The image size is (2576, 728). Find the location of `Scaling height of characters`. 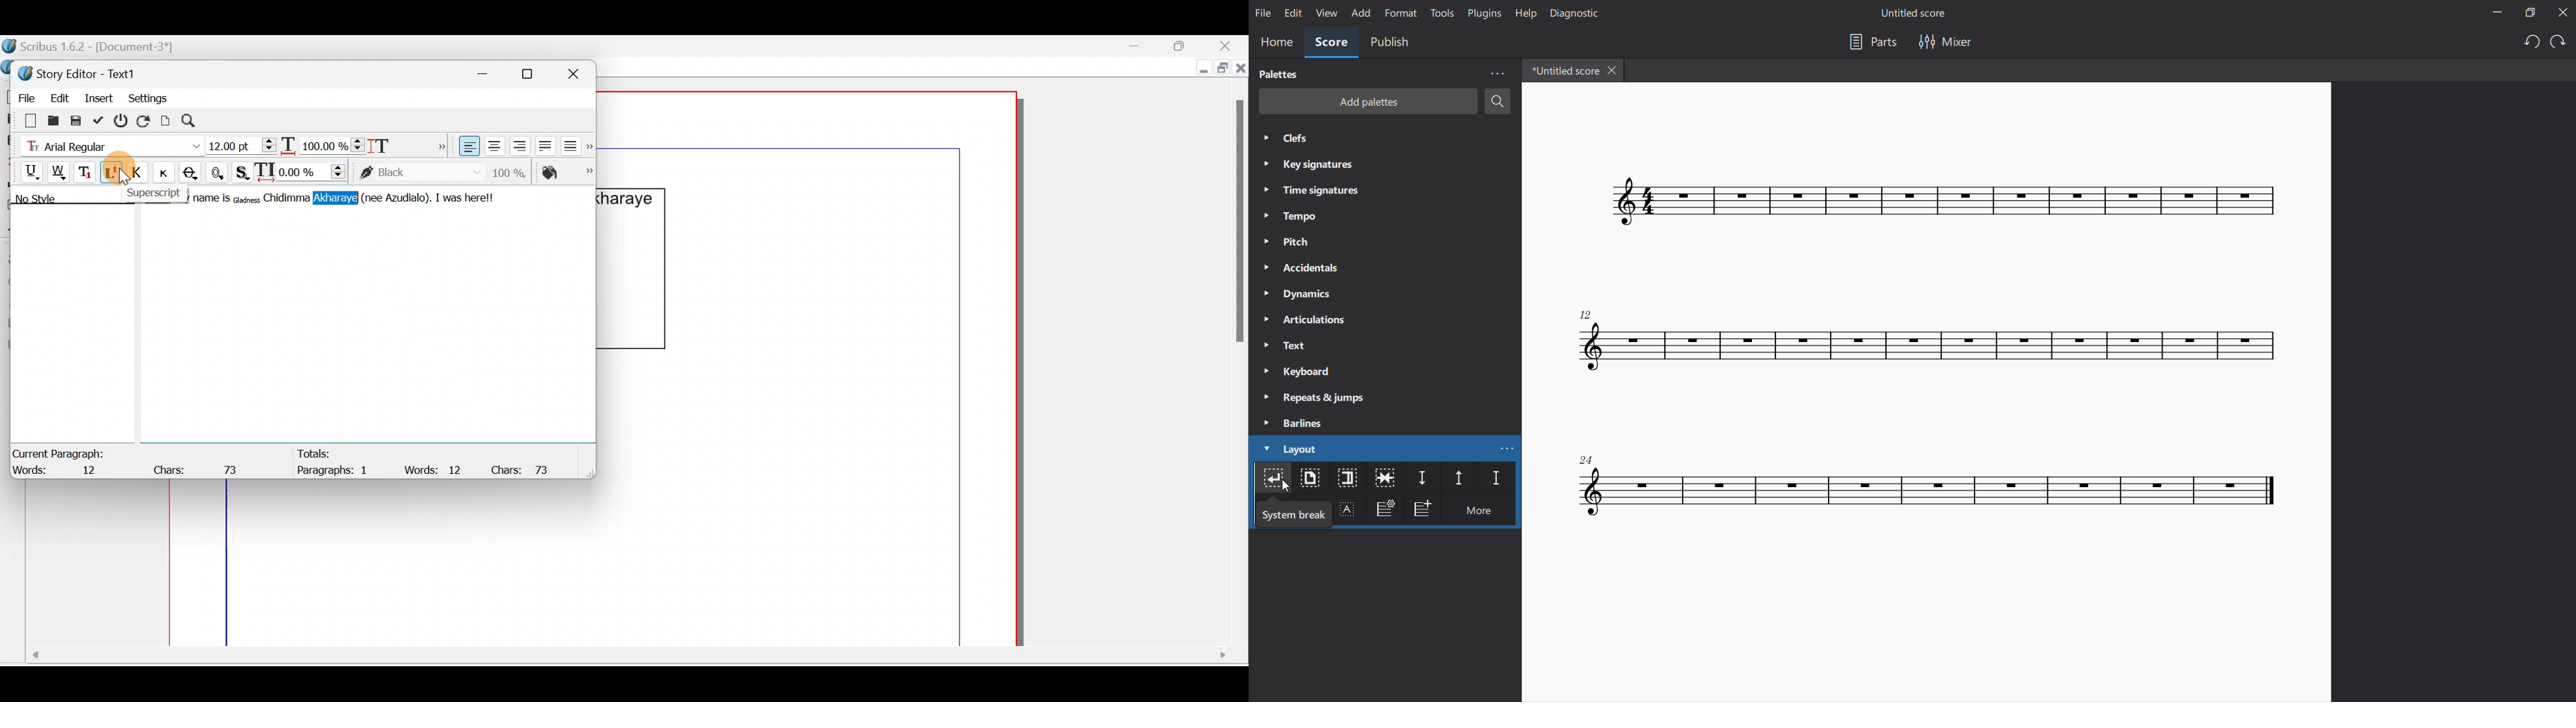

Scaling height of characters is located at coordinates (398, 142).